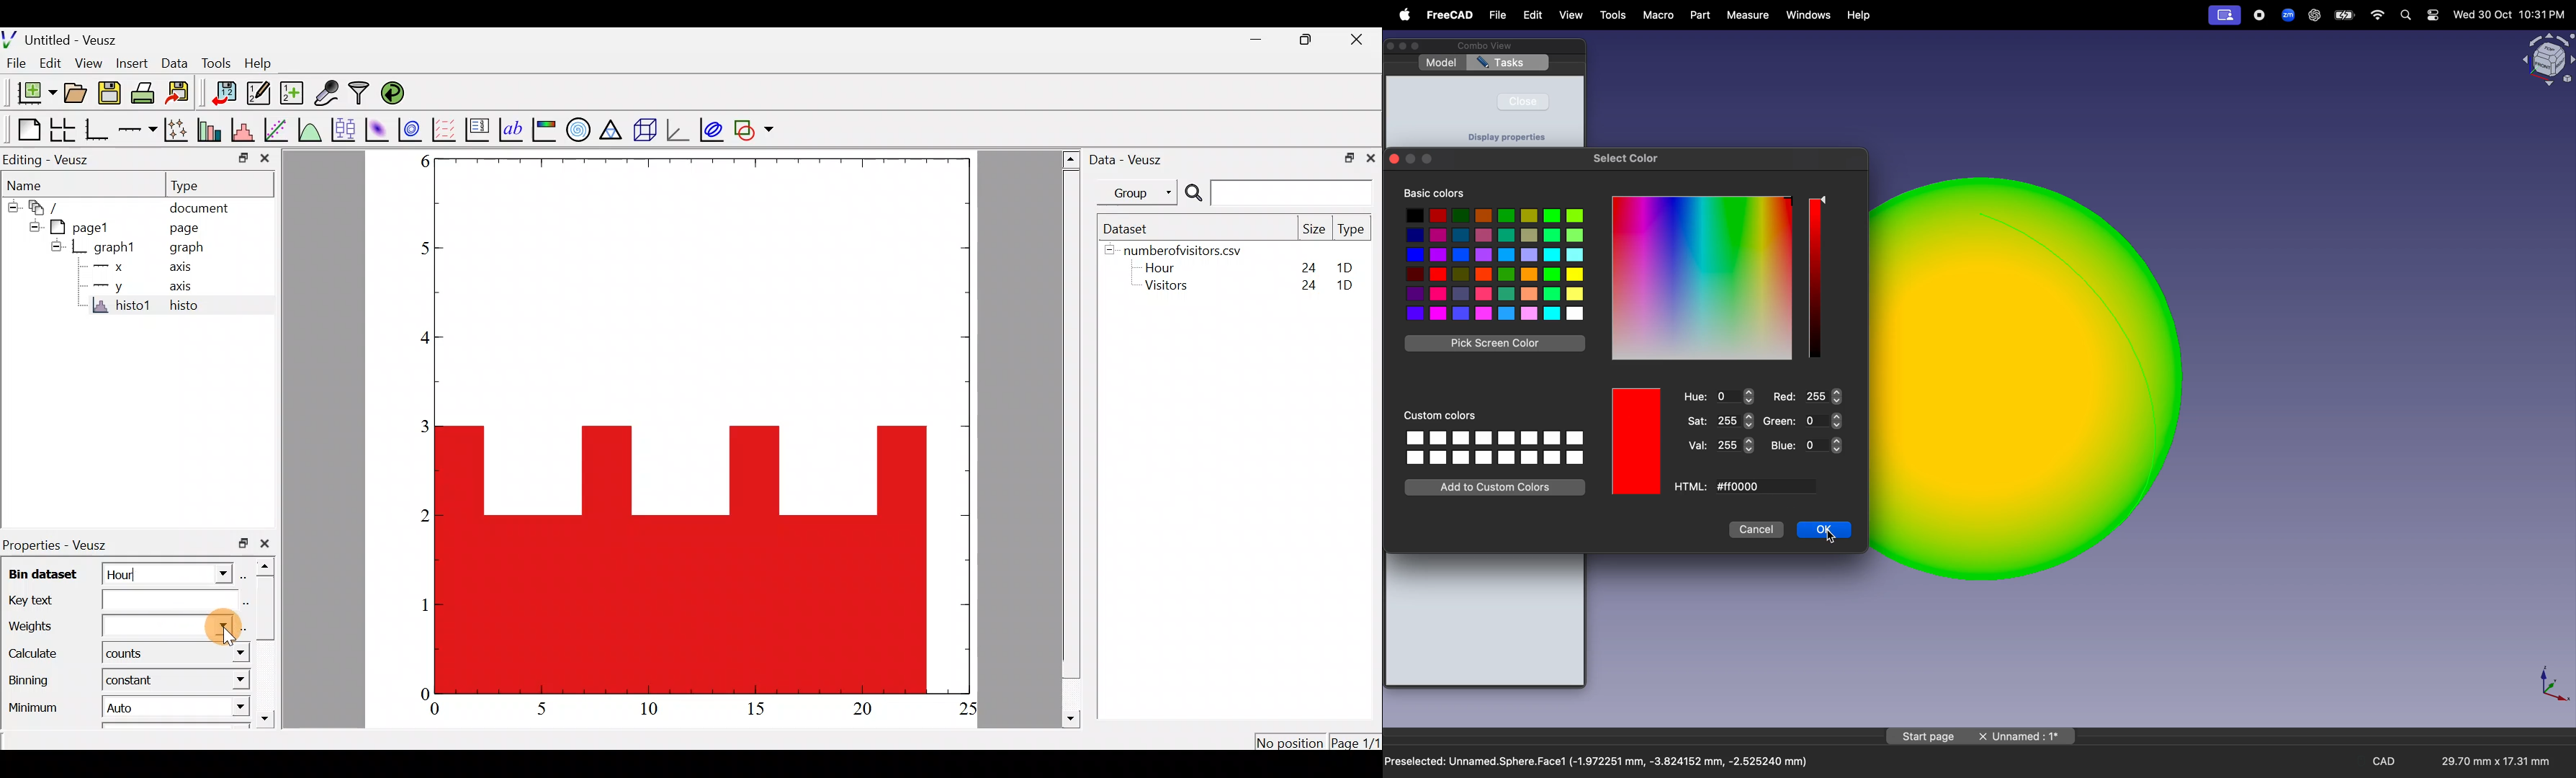 The image size is (2576, 784). I want to click on Display properties, so click(1507, 137).